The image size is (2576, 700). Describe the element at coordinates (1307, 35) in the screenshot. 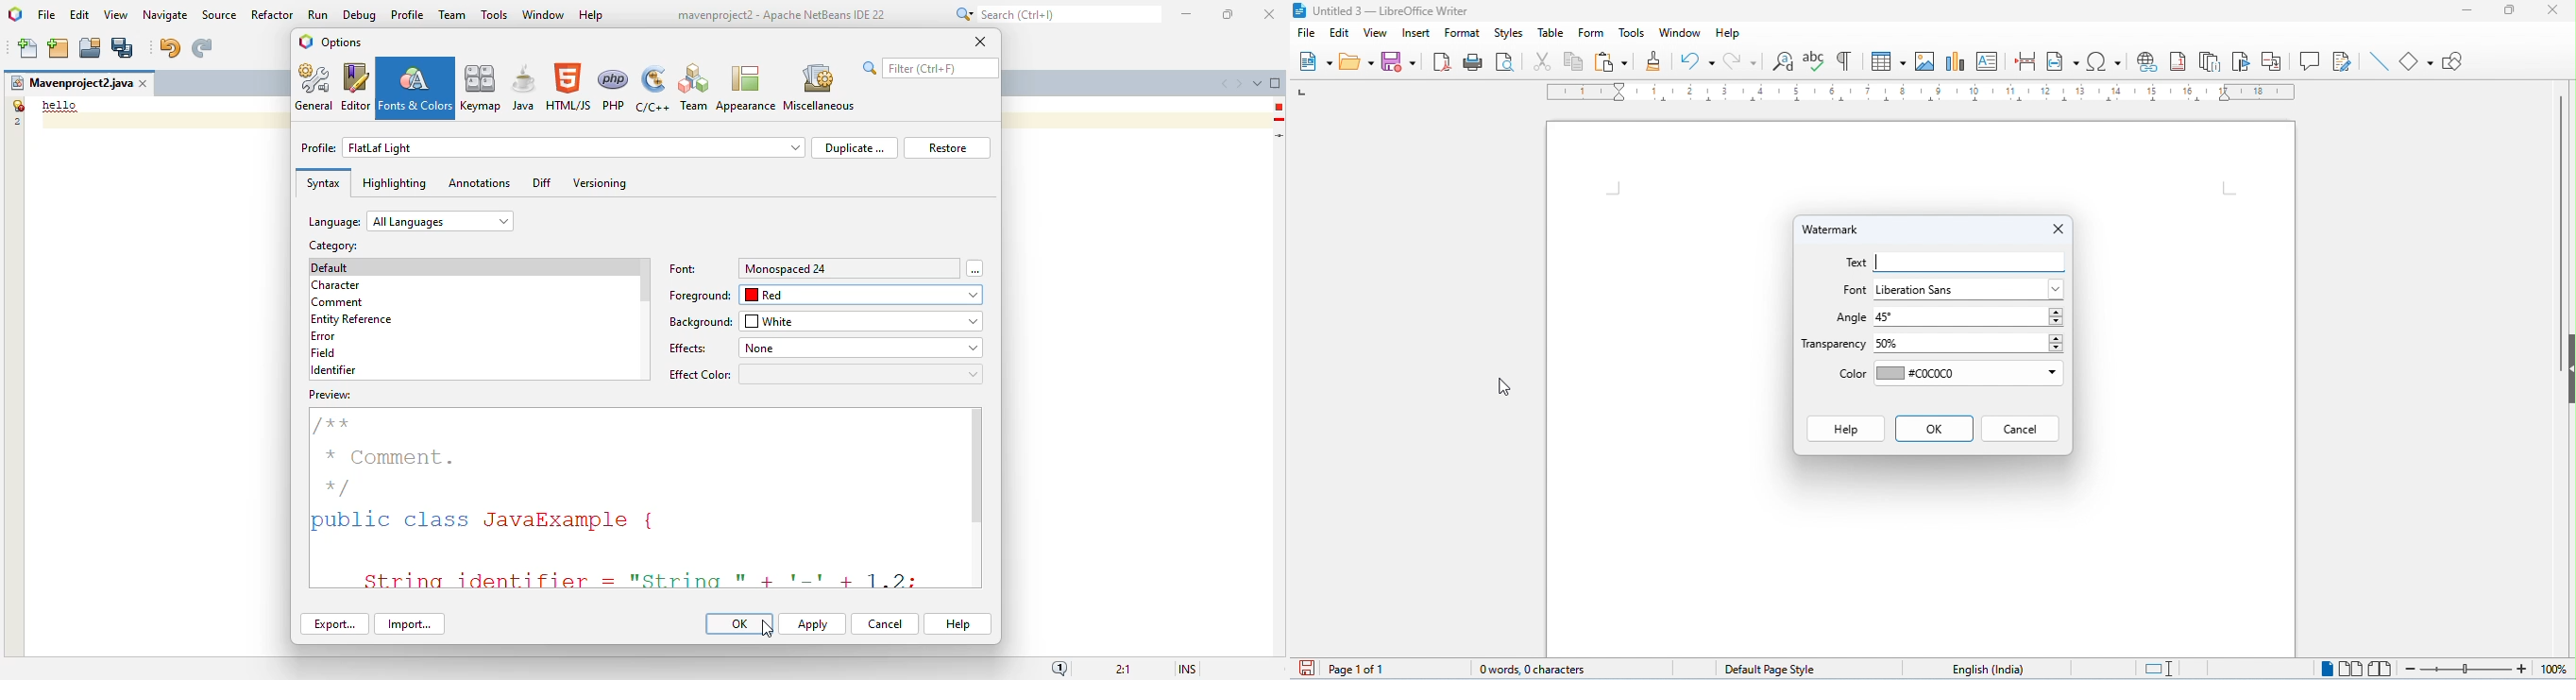

I see `file` at that location.